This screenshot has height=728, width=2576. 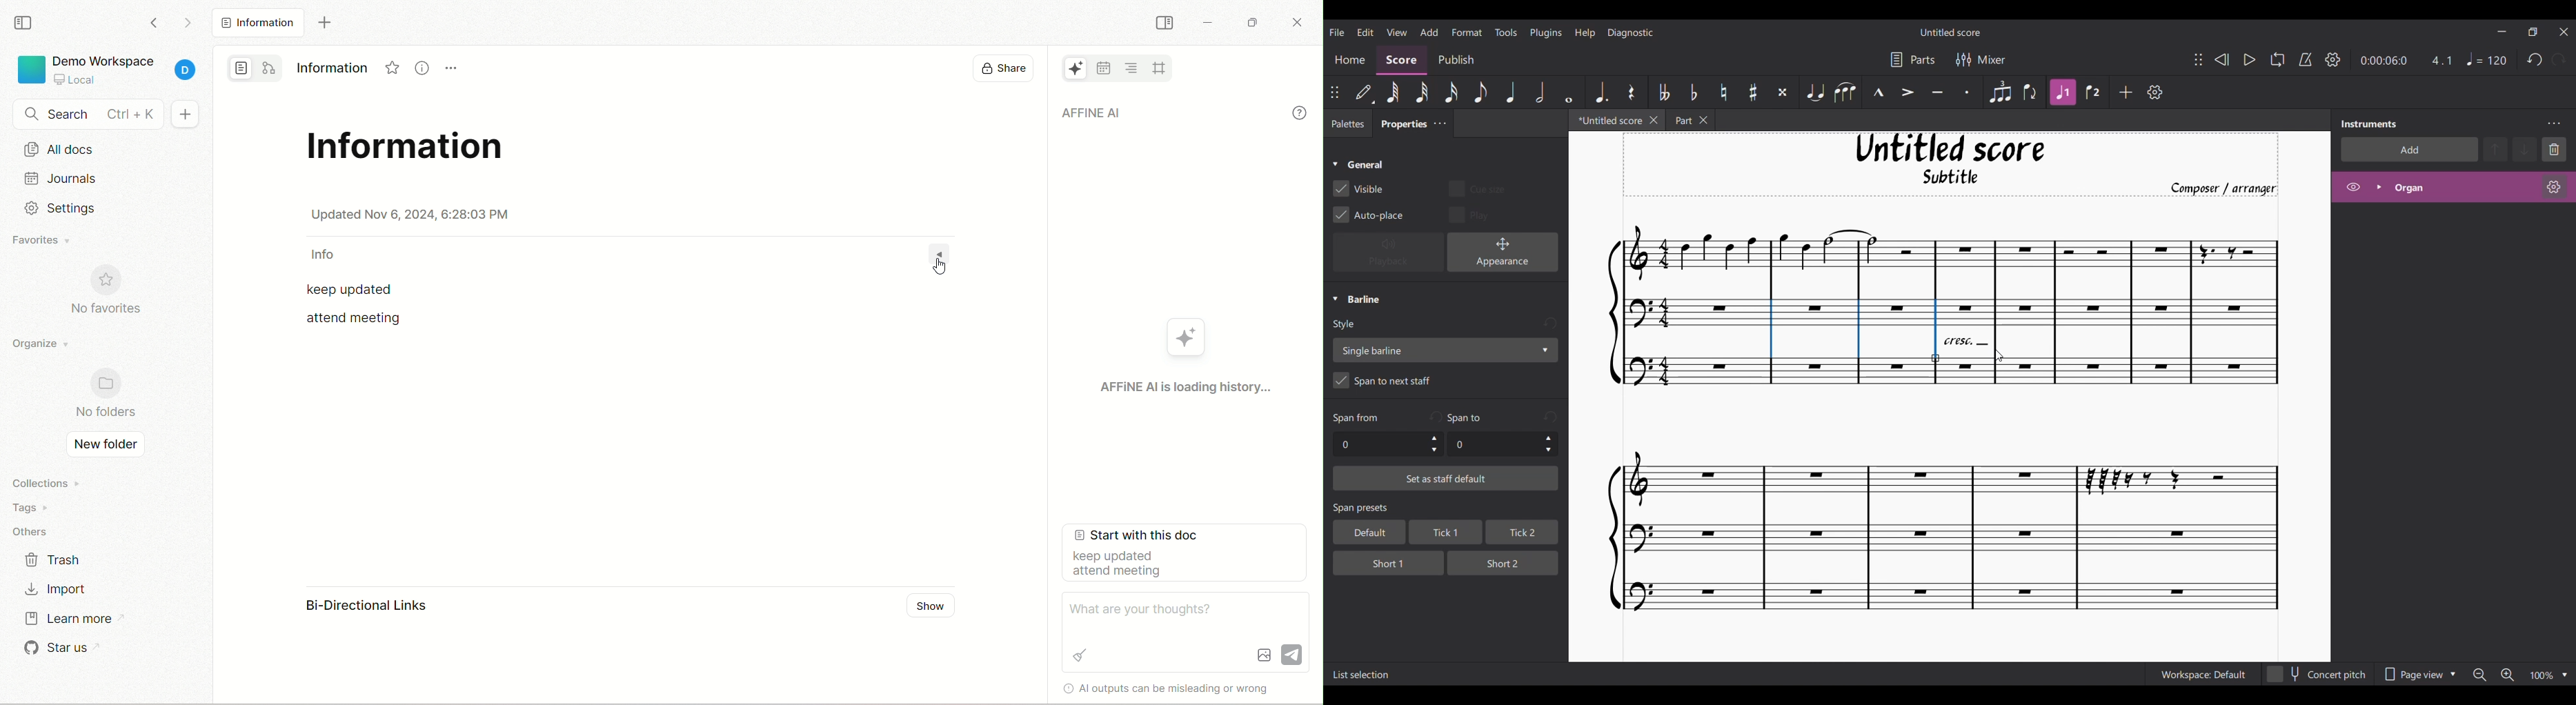 What do you see at coordinates (1452, 92) in the screenshot?
I see `16th note` at bounding box center [1452, 92].